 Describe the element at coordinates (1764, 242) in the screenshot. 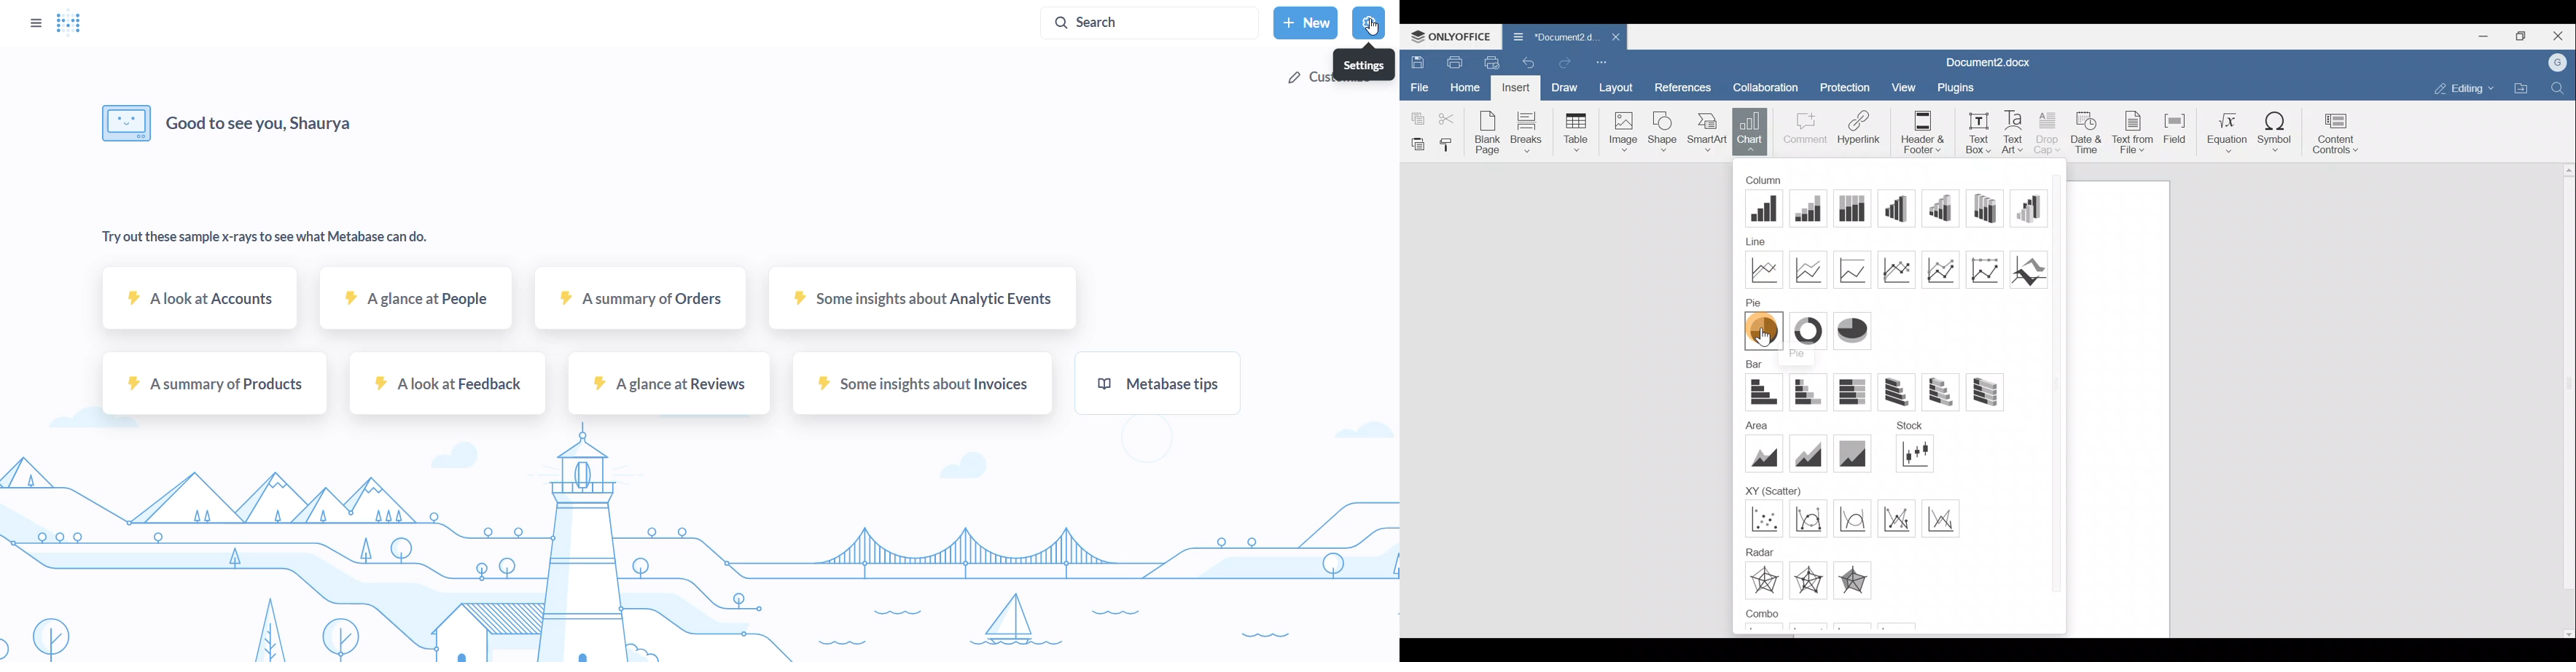

I see `Line` at that location.